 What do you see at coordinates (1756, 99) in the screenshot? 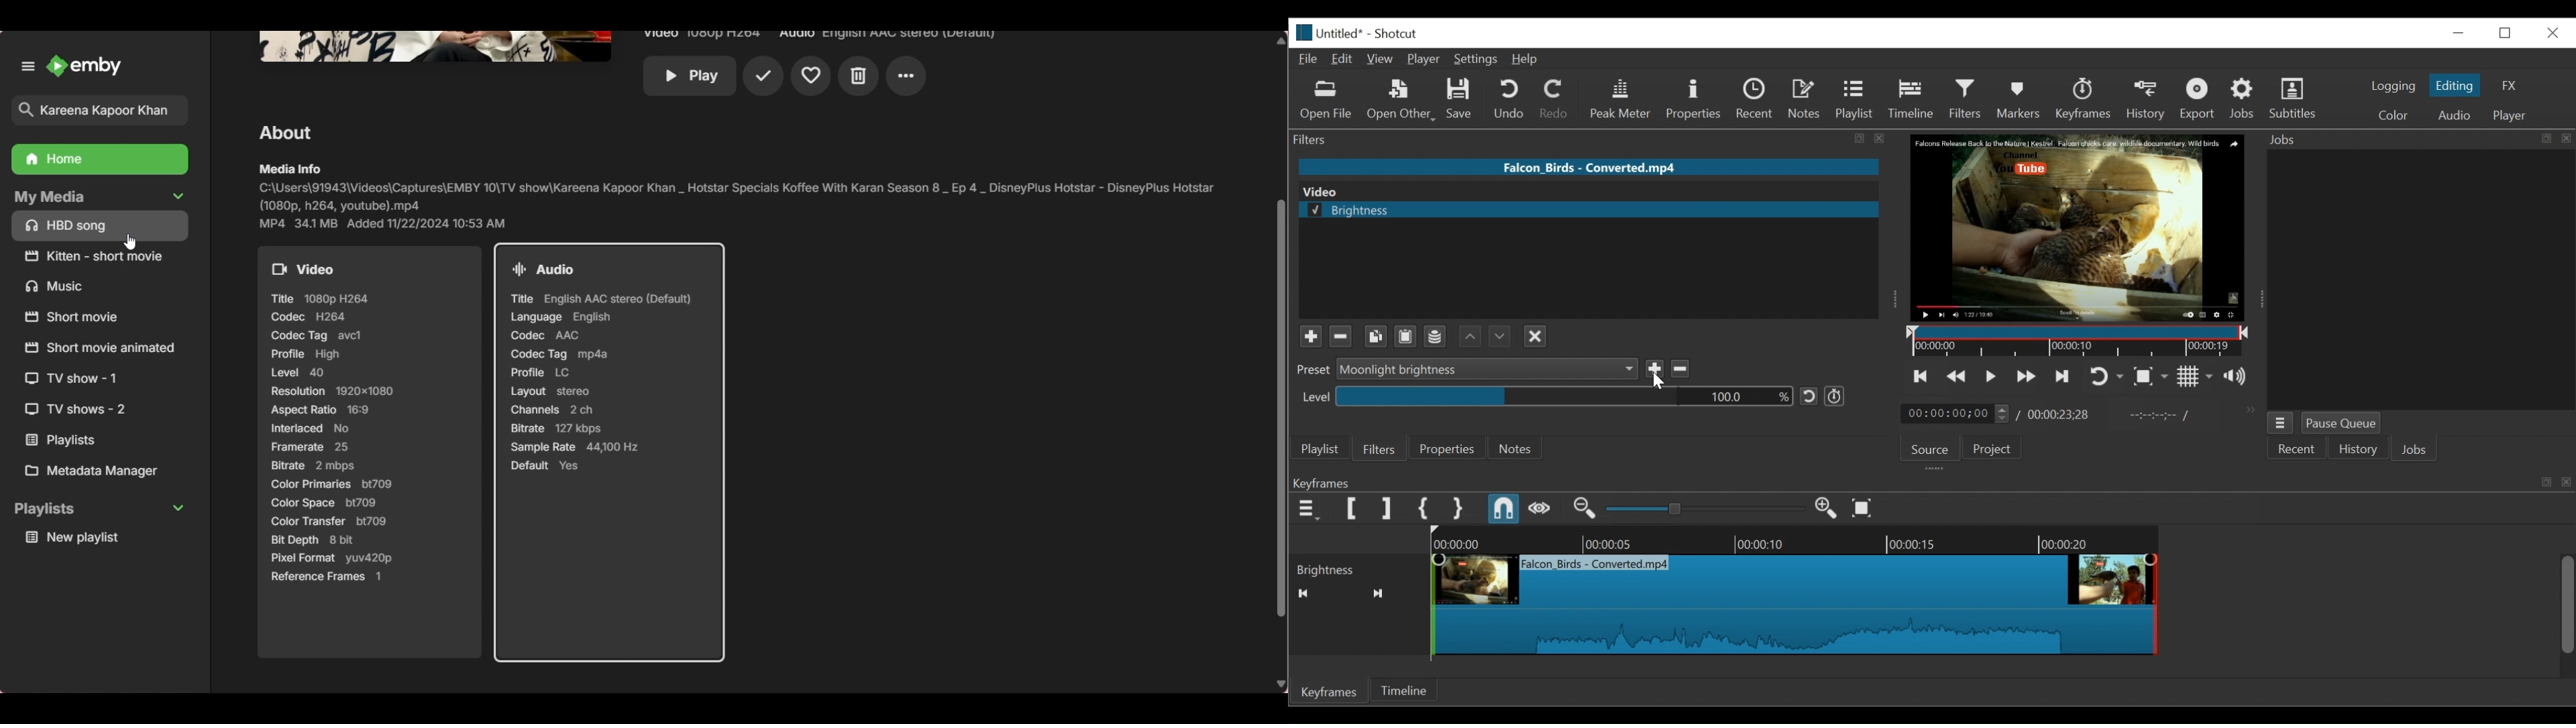
I see `Recent` at bounding box center [1756, 99].